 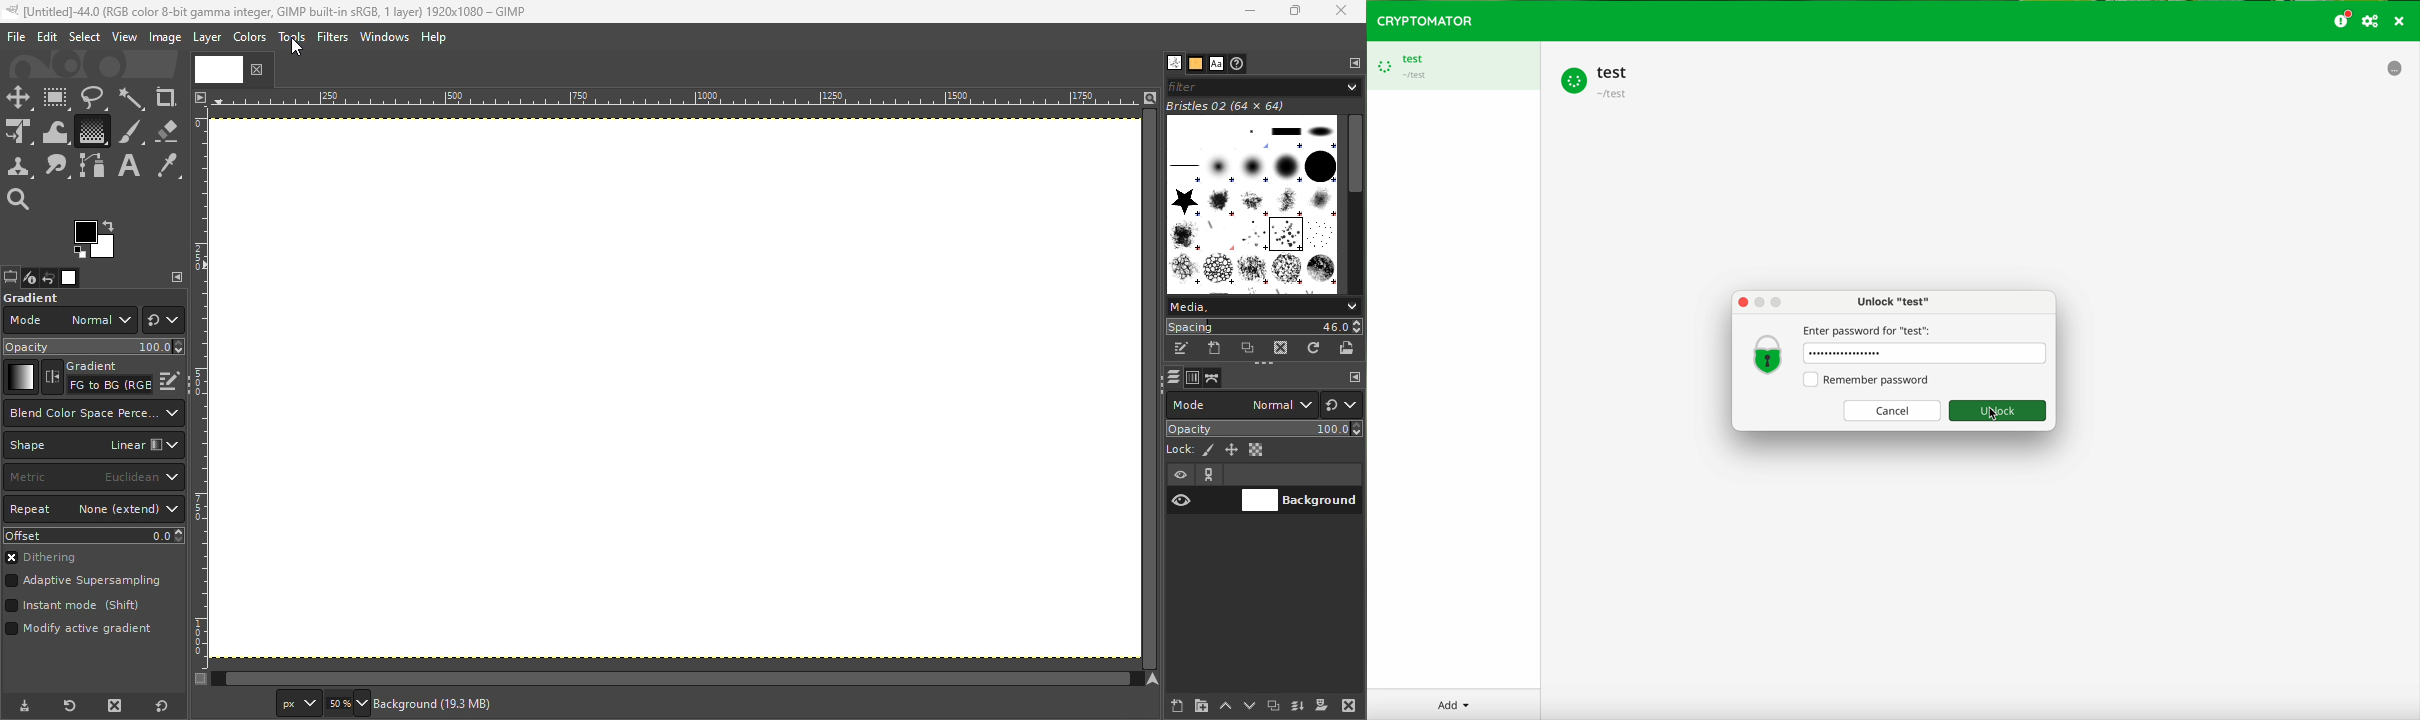 What do you see at coordinates (1272, 707) in the screenshot?
I see `Create a duplicate of the layer and add it to the image` at bounding box center [1272, 707].